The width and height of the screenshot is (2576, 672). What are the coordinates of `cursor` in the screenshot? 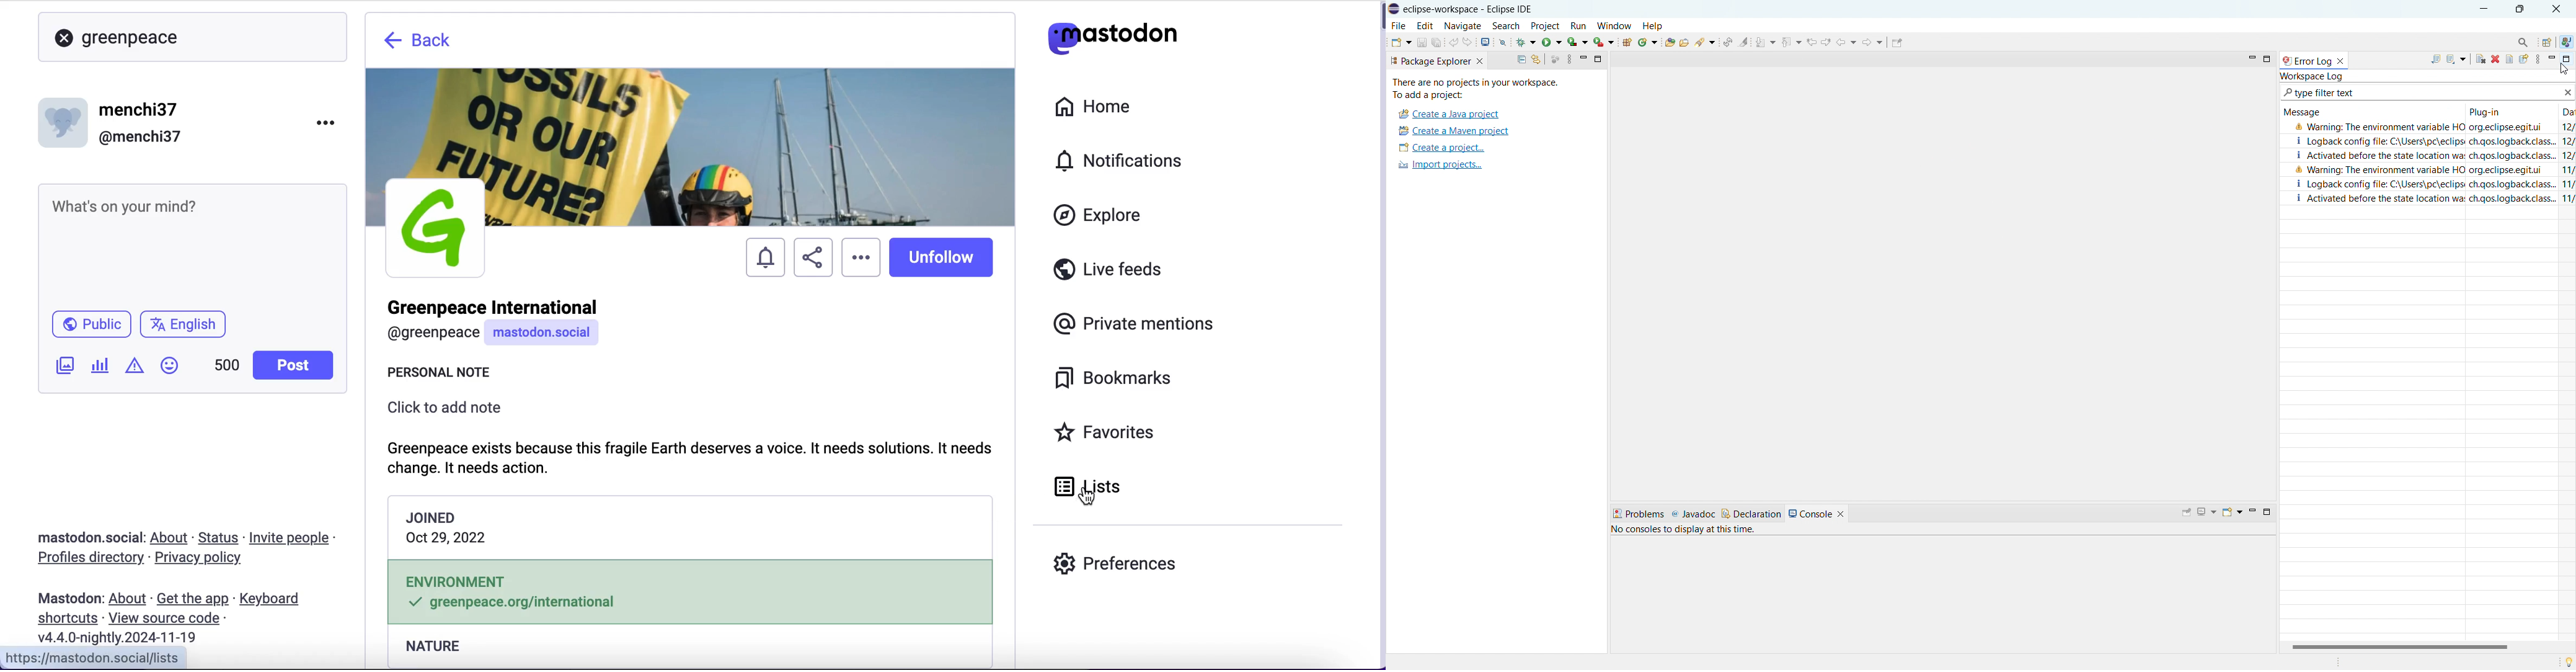 It's located at (1085, 498).